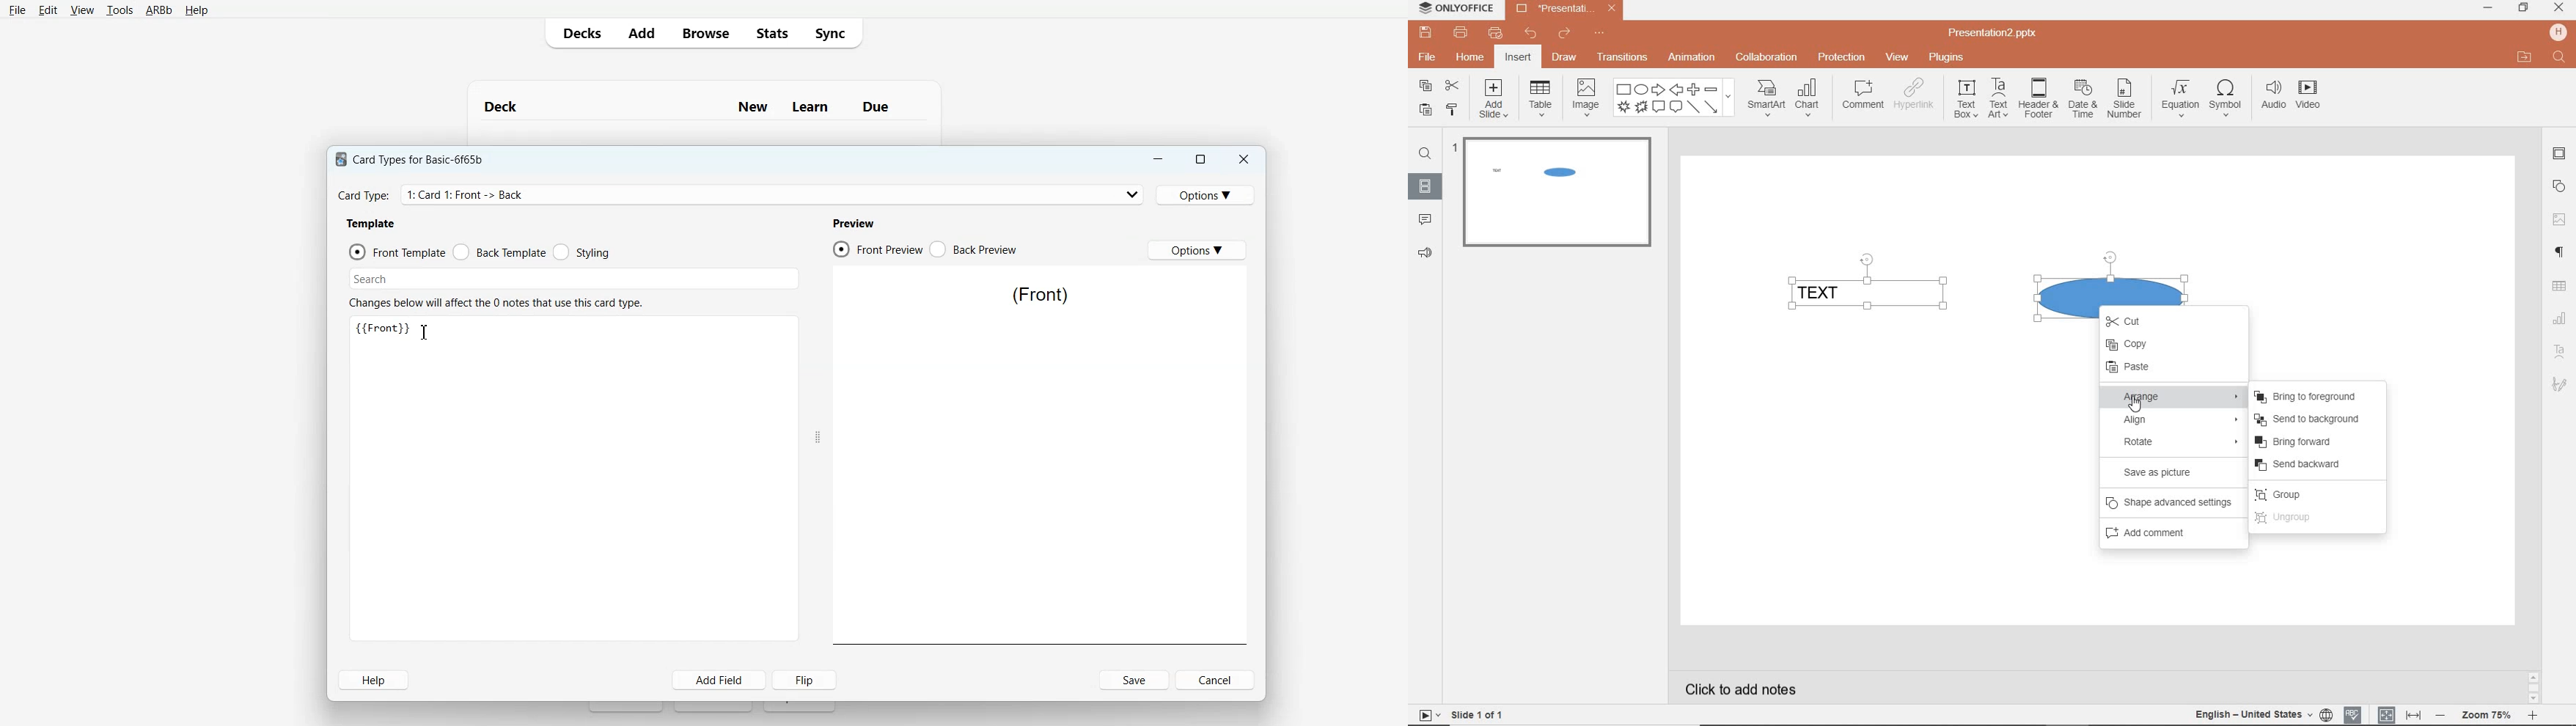 The image size is (2576, 728). Describe the element at coordinates (973, 249) in the screenshot. I see `Back Preview` at that location.